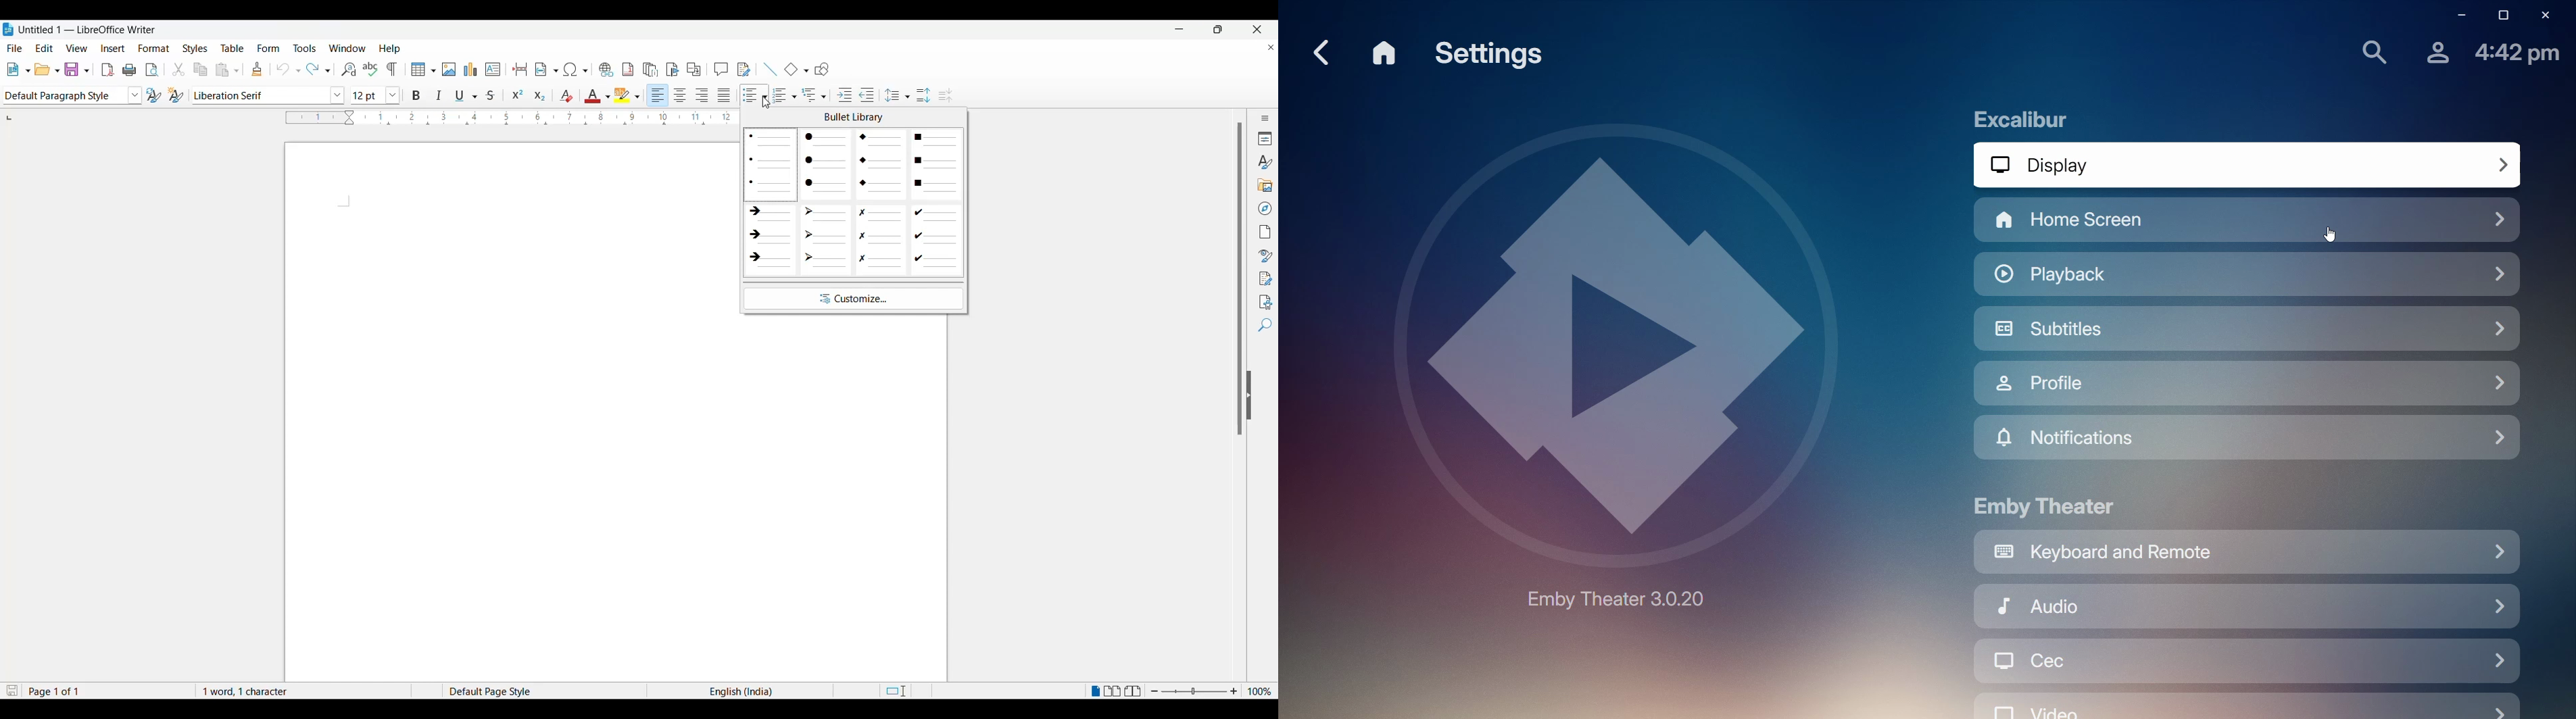  Describe the element at coordinates (936, 164) in the screenshot. I see `Square unordered bullets` at that location.